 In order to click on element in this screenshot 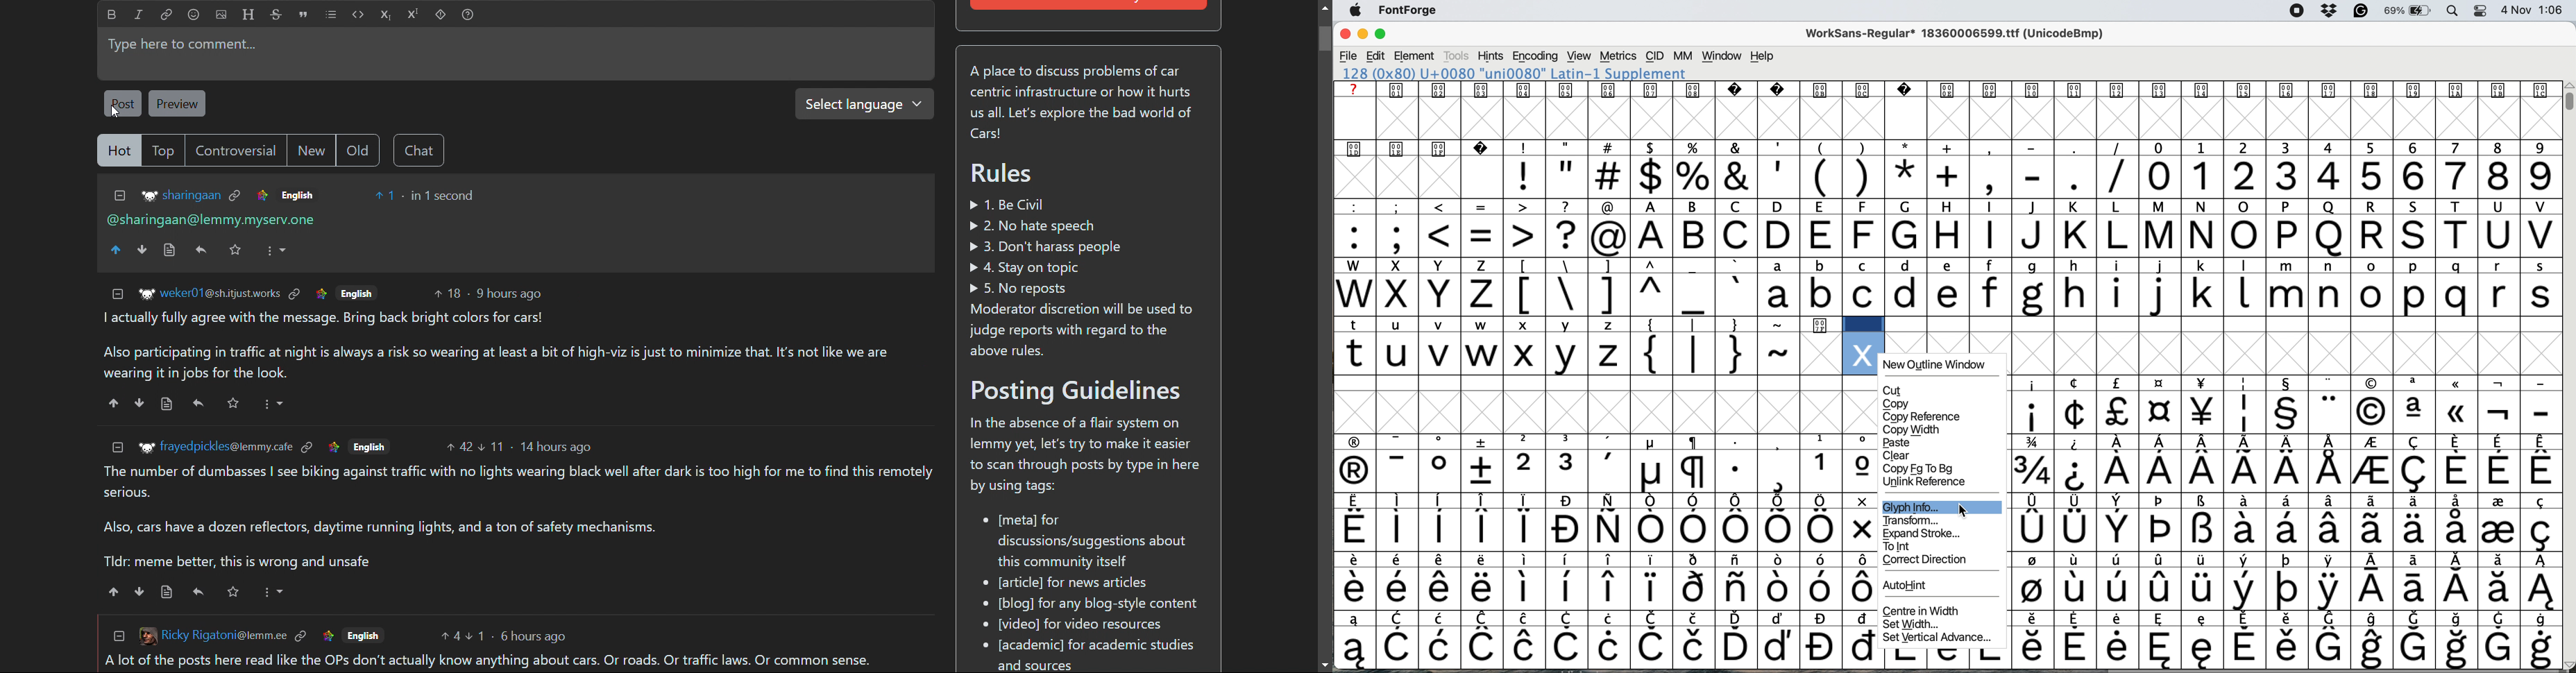, I will do `click(1416, 57)`.